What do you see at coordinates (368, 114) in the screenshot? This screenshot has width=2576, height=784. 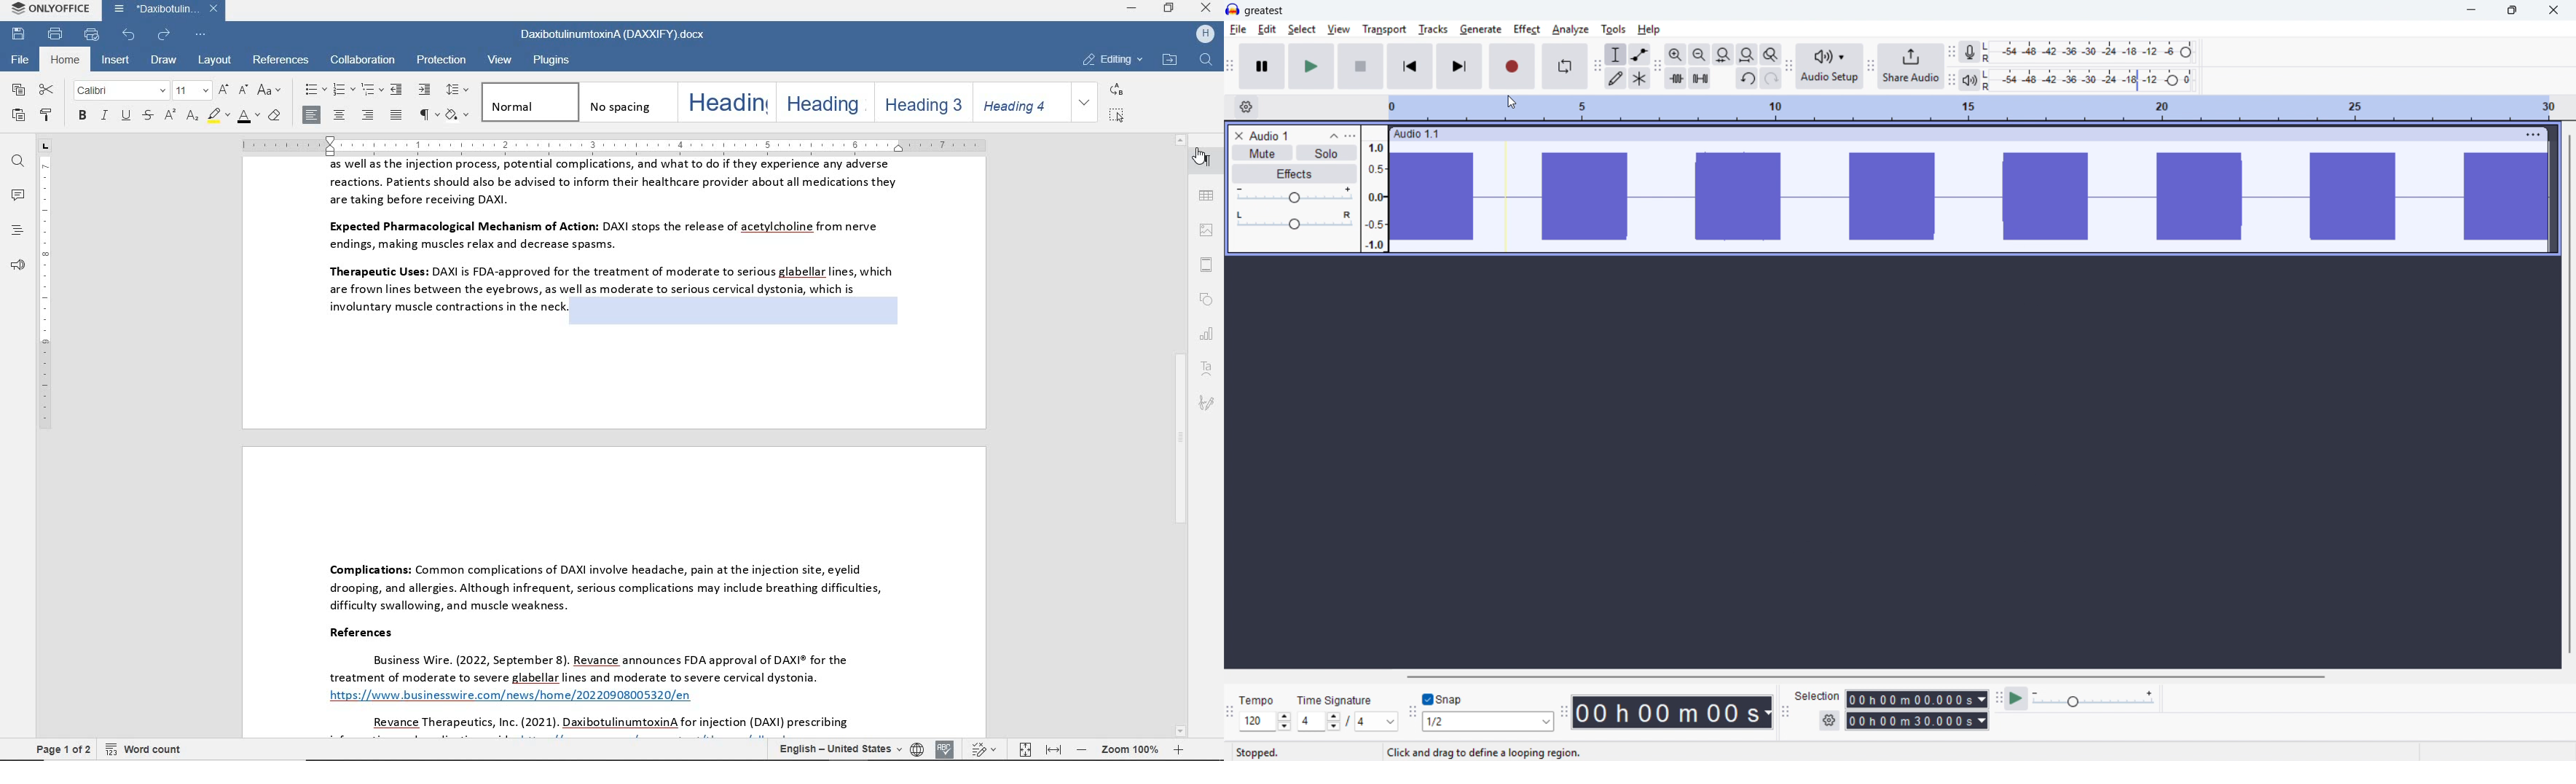 I see `align left` at bounding box center [368, 114].